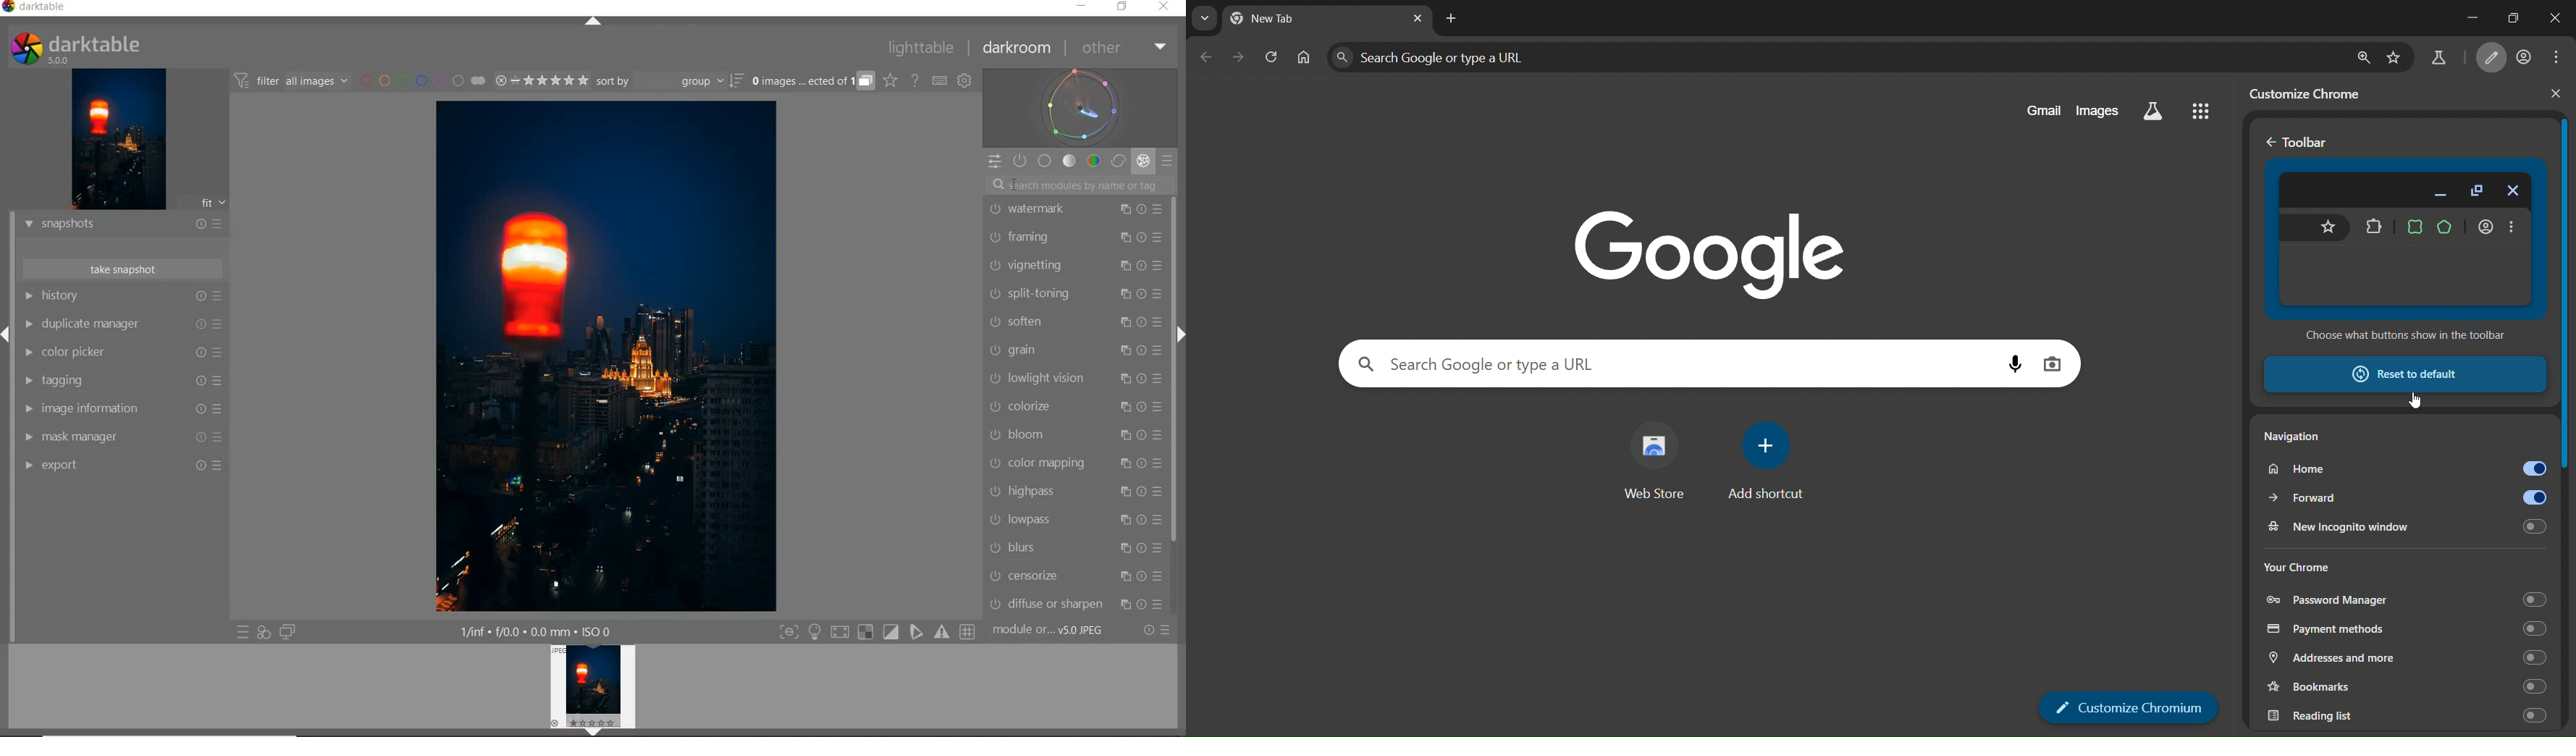 Image resolution: width=2576 pixels, height=756 pixels. I want to click on 1/inf . f/0.0 . ISO 0, so click(527, 630).